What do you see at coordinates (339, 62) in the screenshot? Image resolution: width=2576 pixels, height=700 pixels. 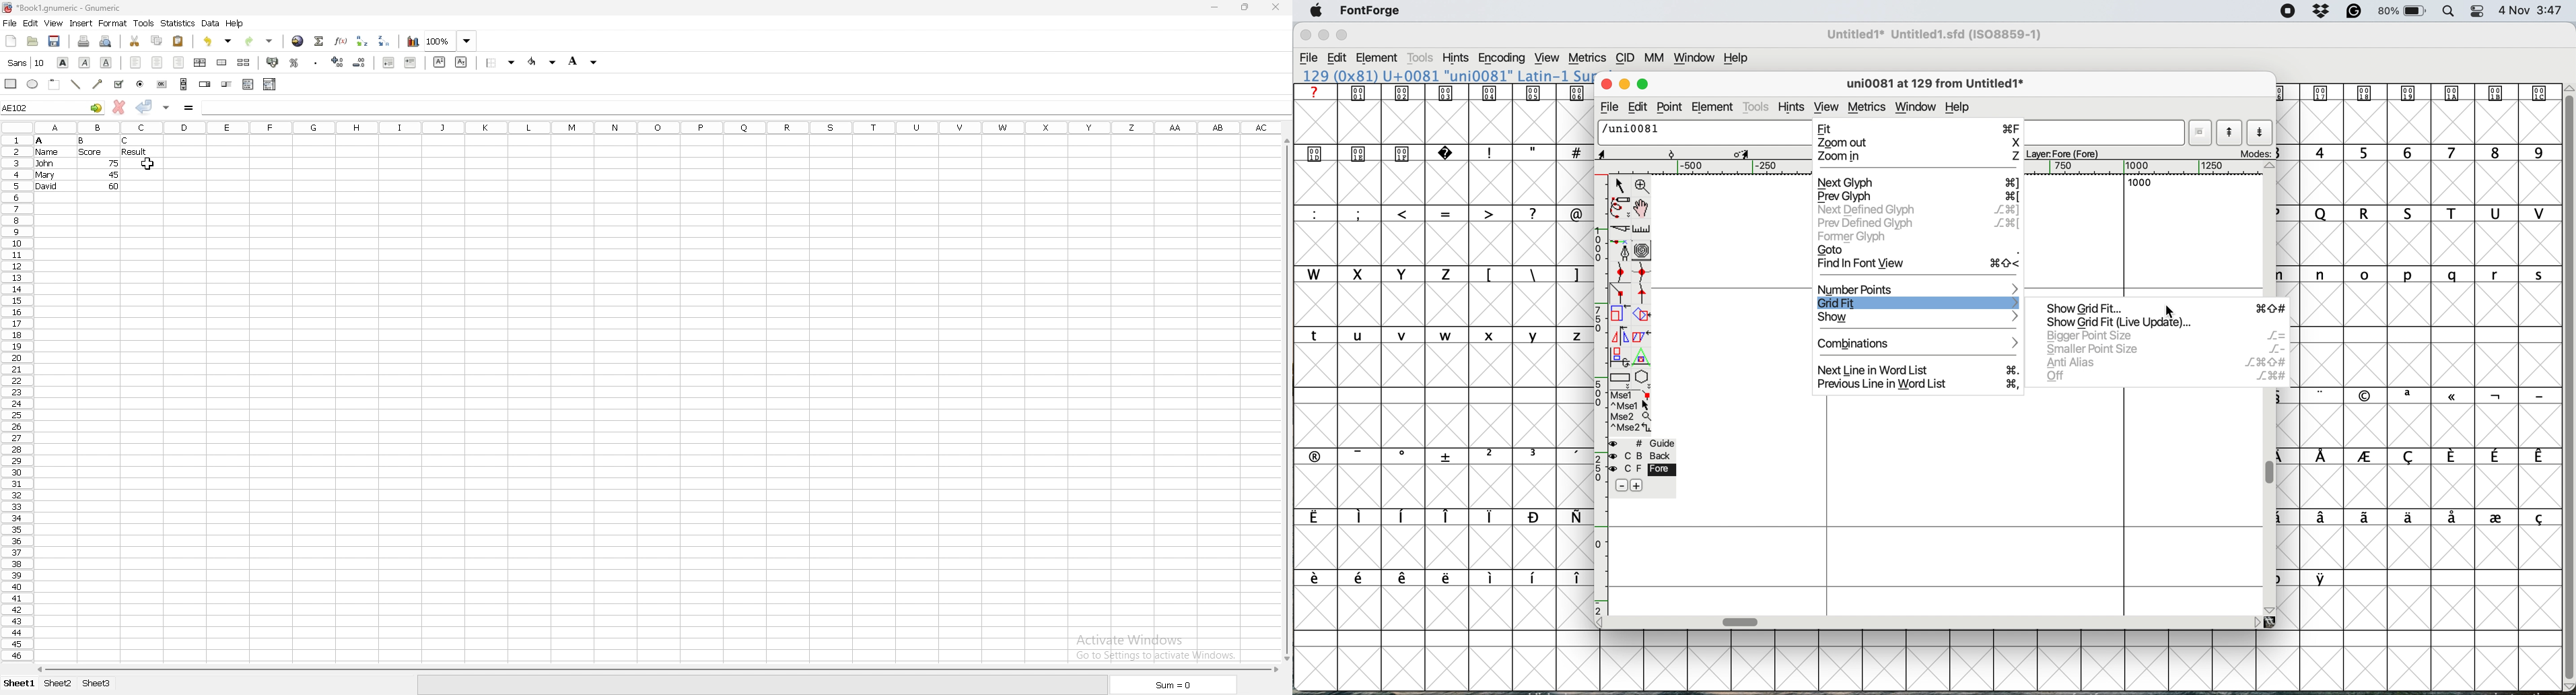 I see `increase decimals` at bounding box center [339, 62].